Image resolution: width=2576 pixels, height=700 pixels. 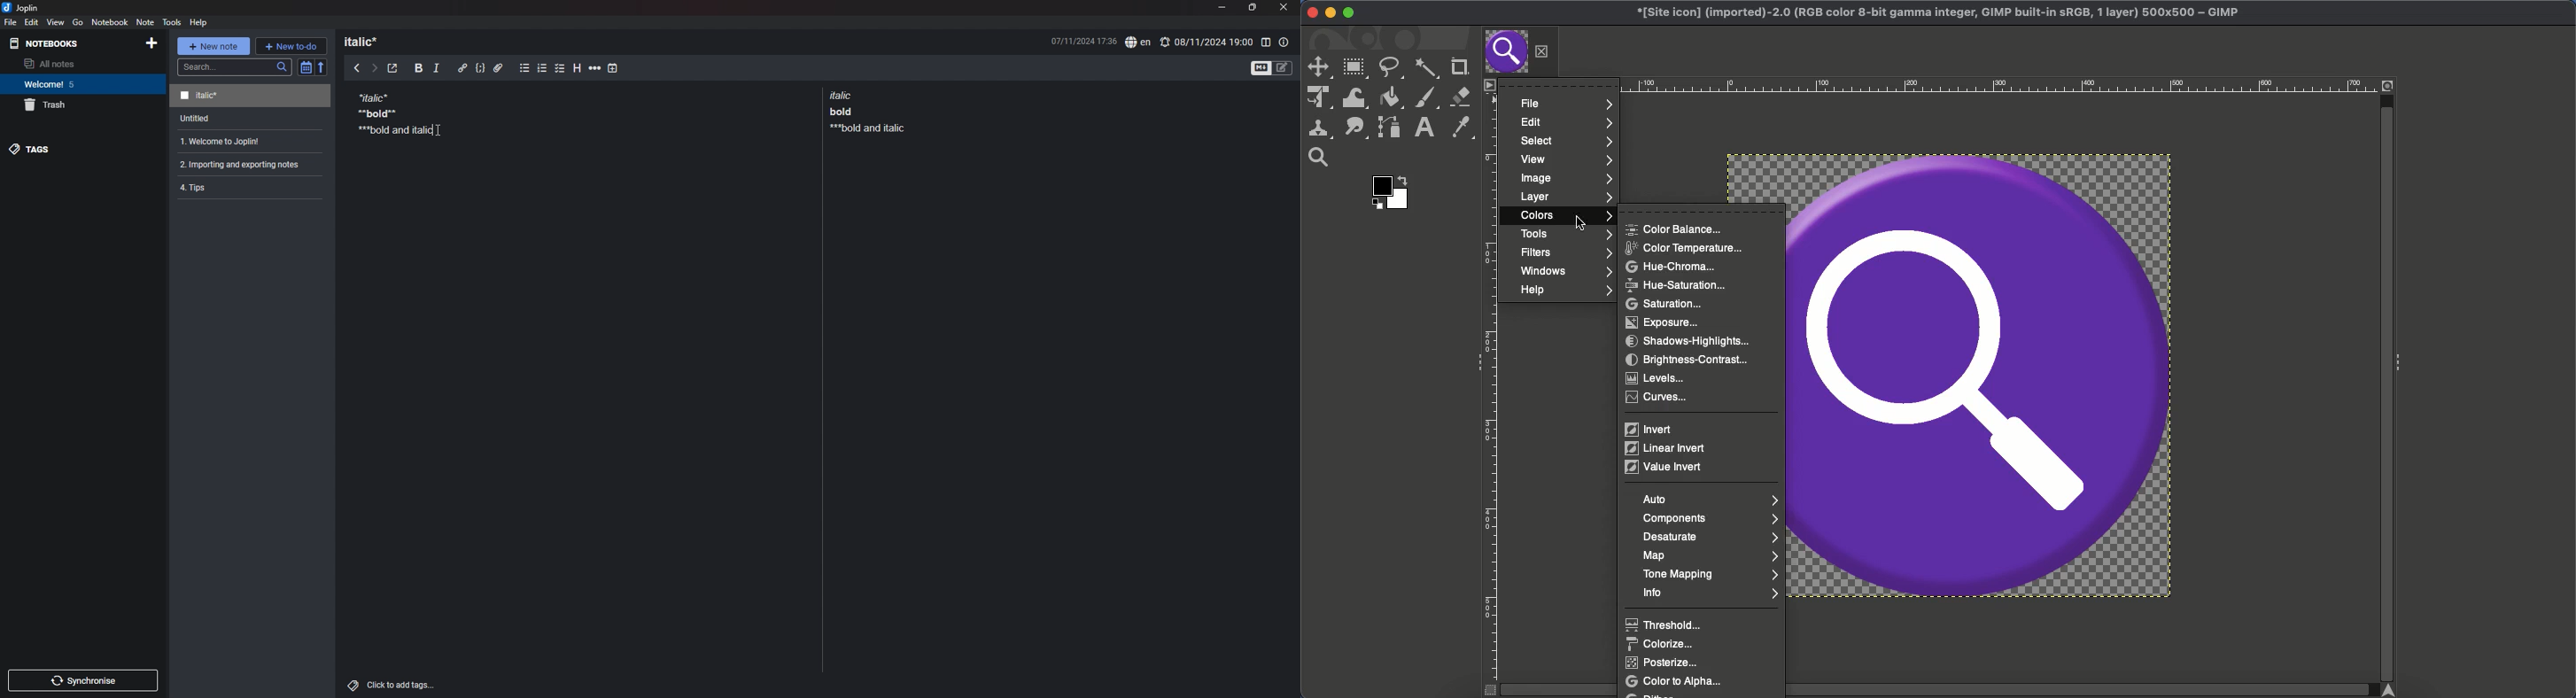 What do you see at coordinates (499, 68) in the screenshot?
I see `attachment` at bounding box center [499, 68].